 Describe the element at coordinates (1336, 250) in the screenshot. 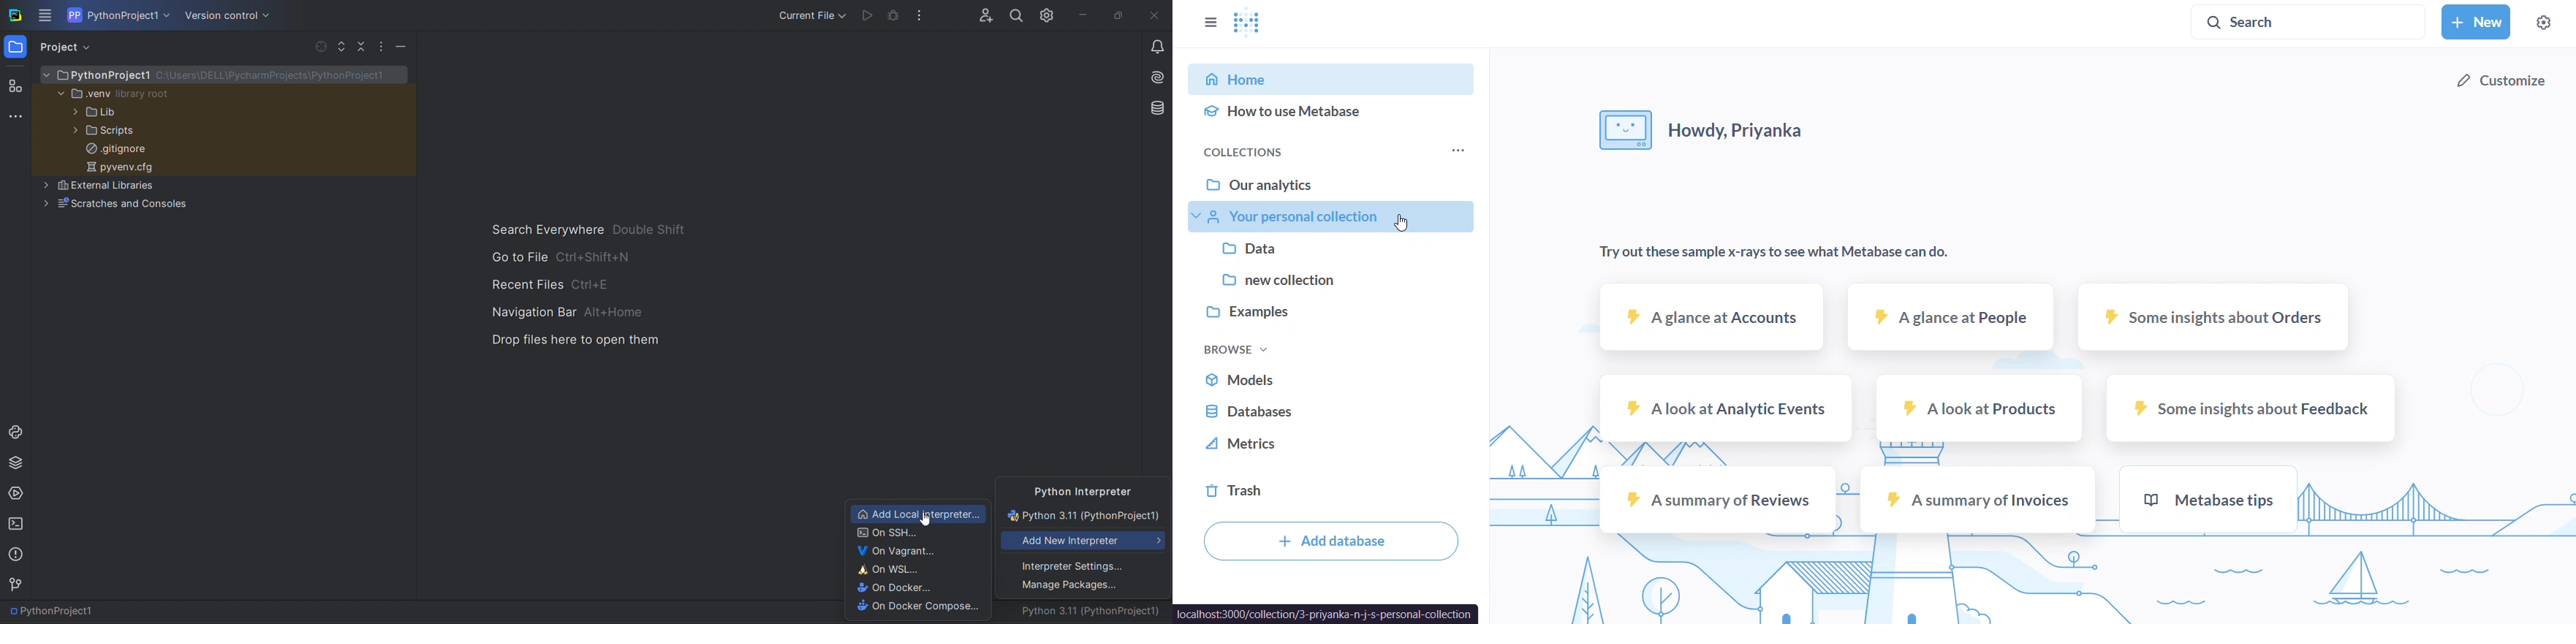

I see `data` at that location.